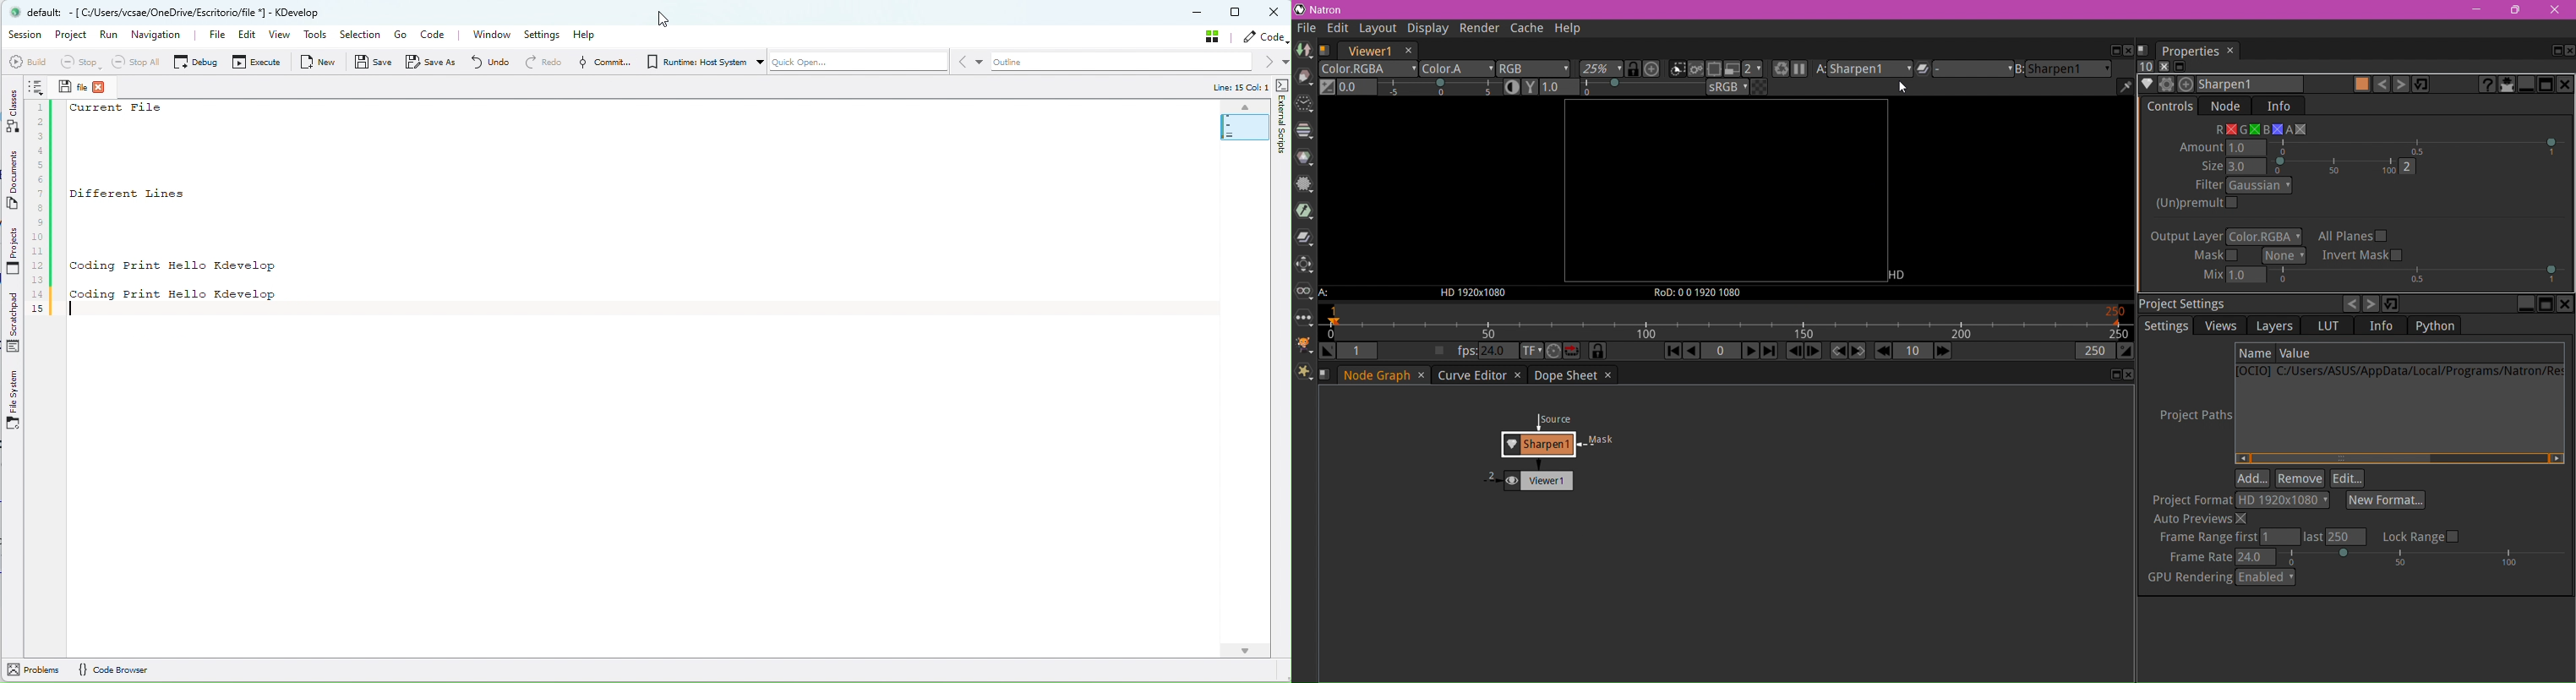 This screenshot has height=700, width=2576. Describe the element at coordinates (2126, 87) in the screenshot. I see `Show/Hide information bar in the bottom of the viewer and if unchecked deactivate any active color picker` at that location.